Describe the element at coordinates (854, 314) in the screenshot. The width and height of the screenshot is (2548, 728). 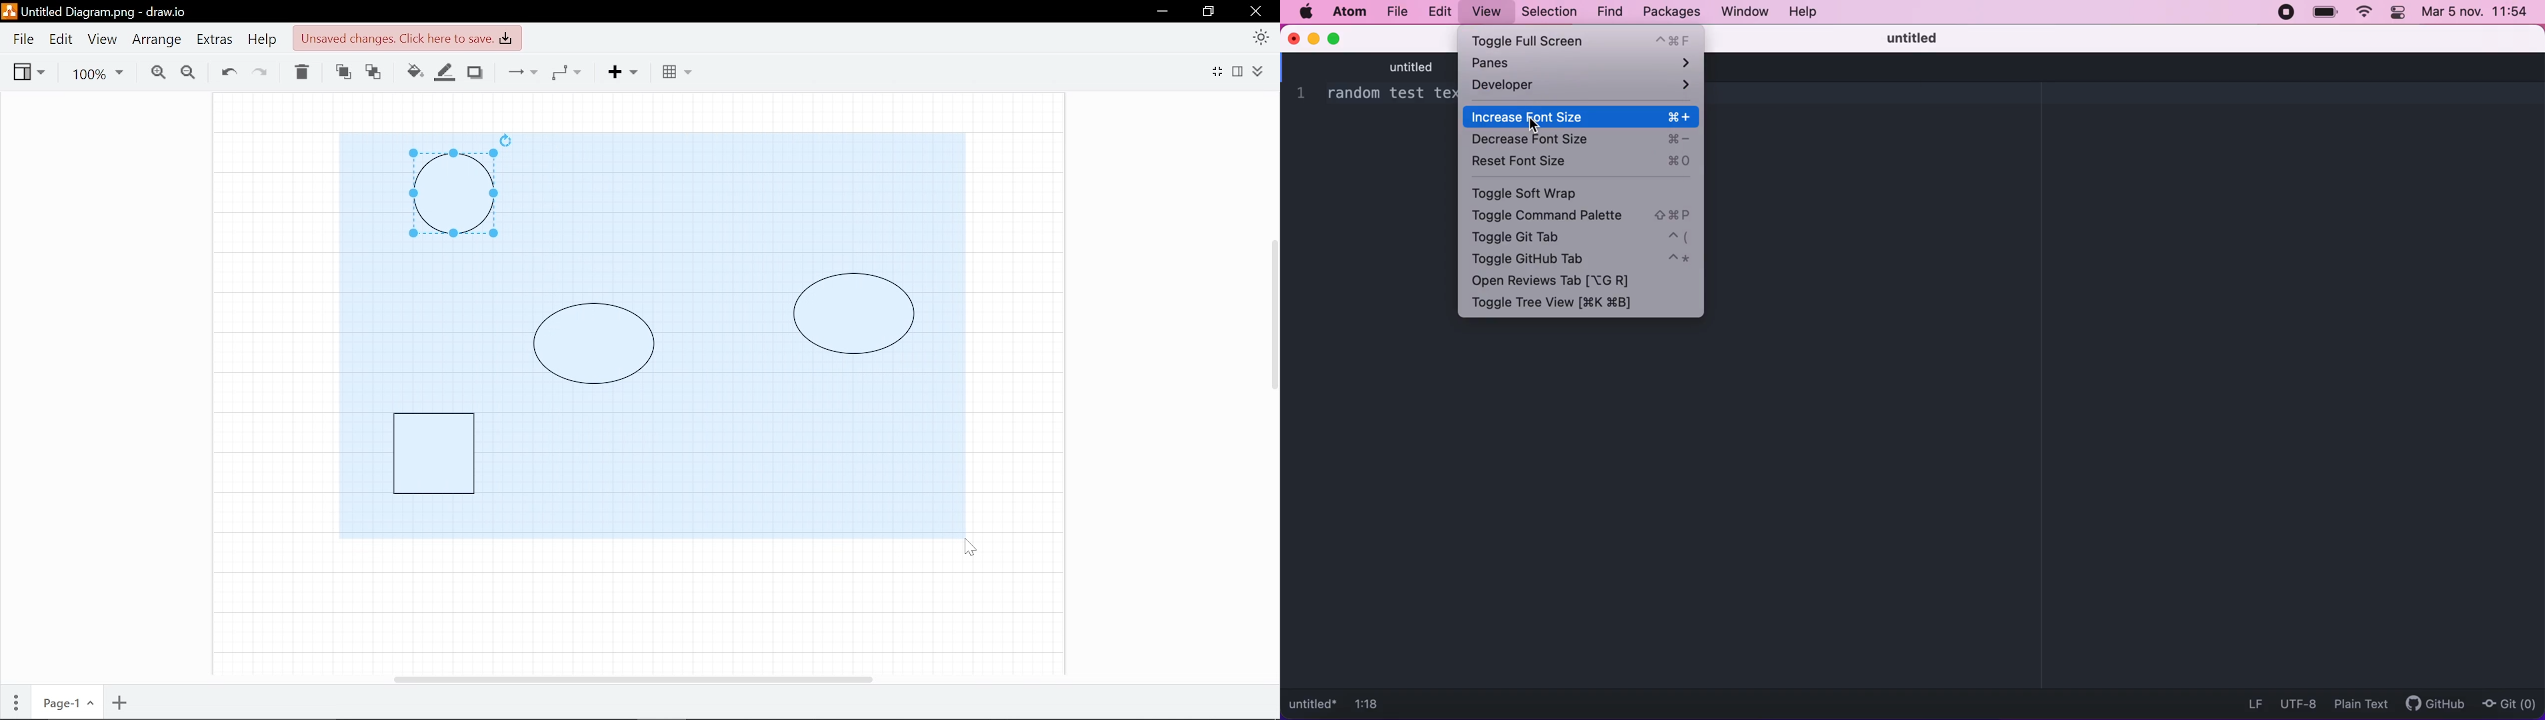
I see `Diagram` at that location.